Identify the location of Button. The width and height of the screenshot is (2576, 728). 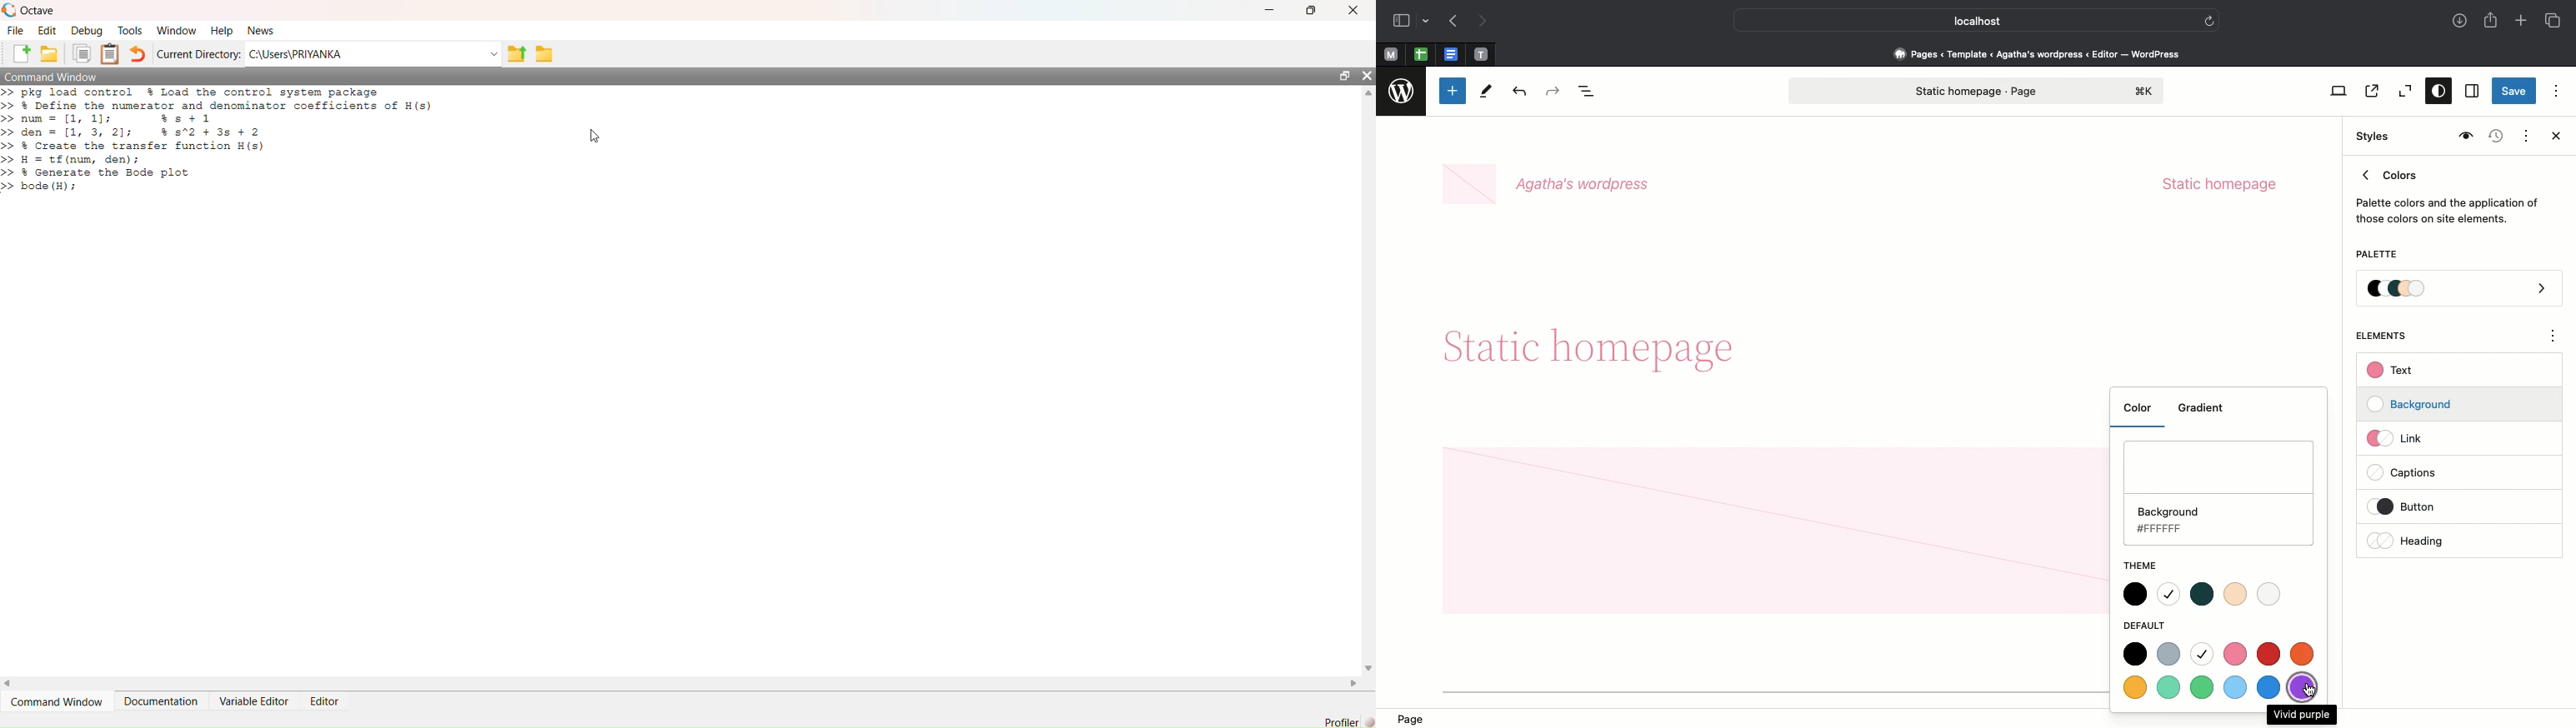
(2417, 506).